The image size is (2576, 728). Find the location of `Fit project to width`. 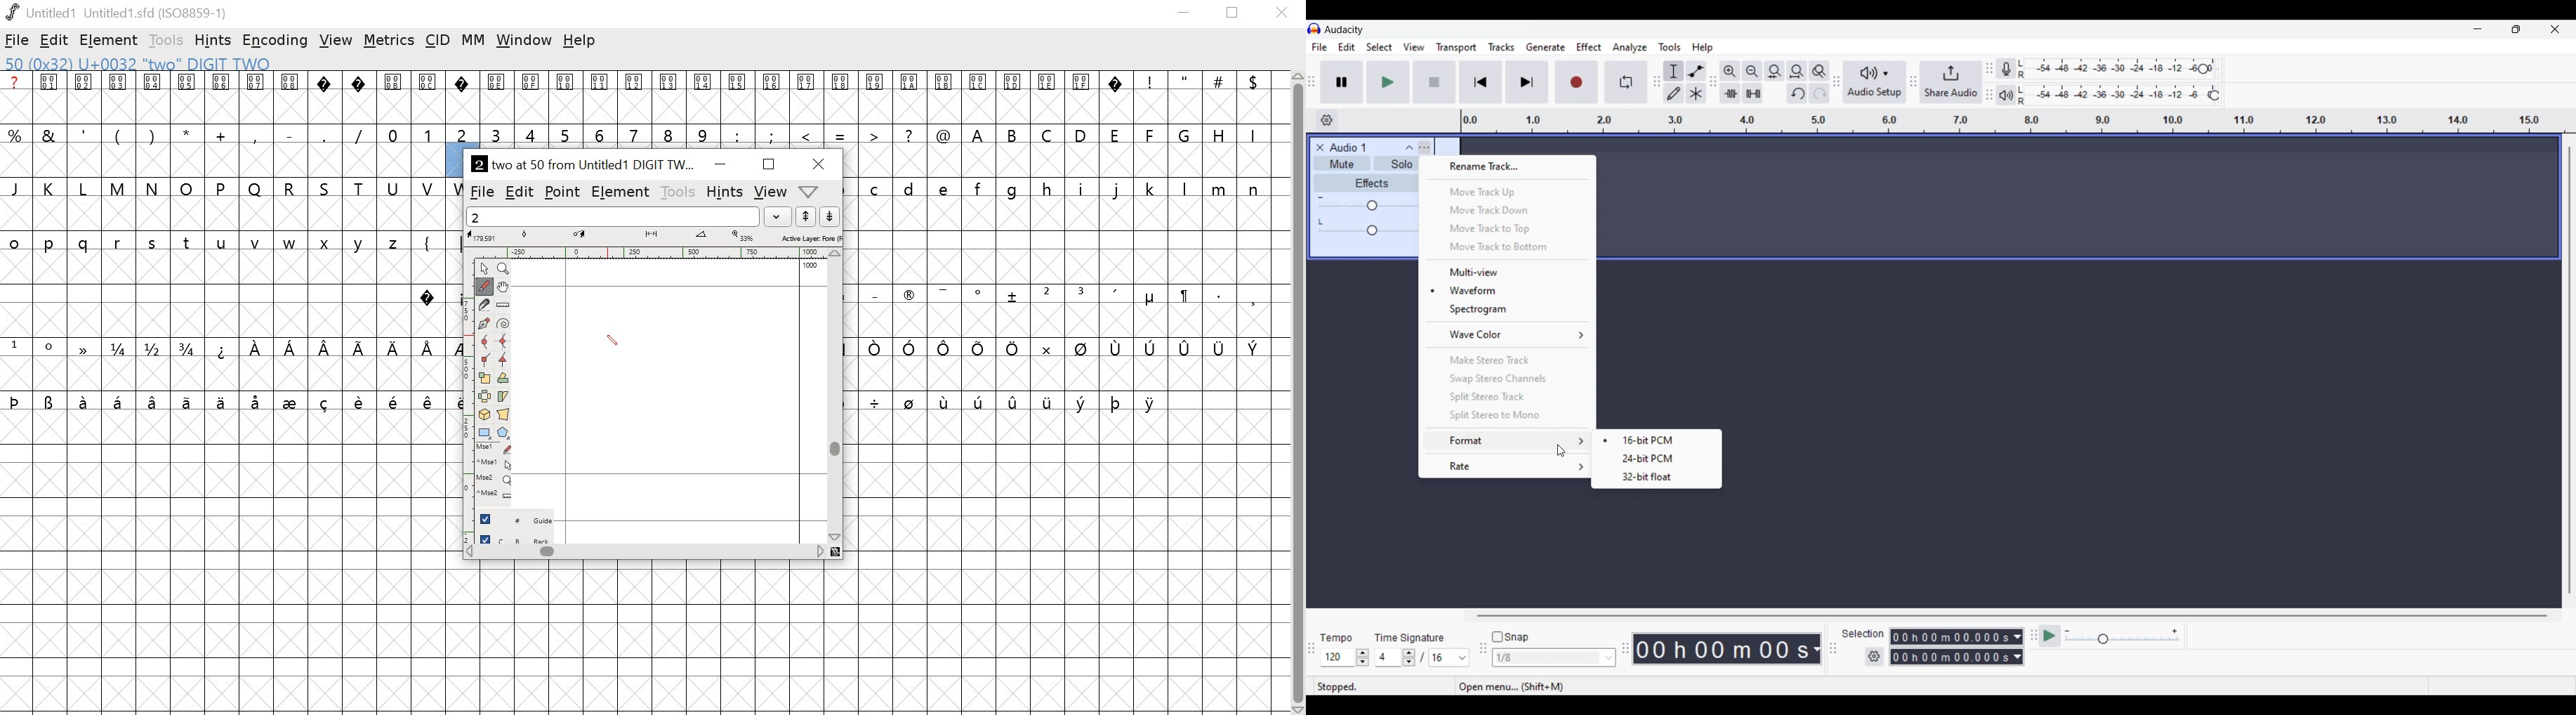

Fit project to width is located at coordinates (1798, 71).